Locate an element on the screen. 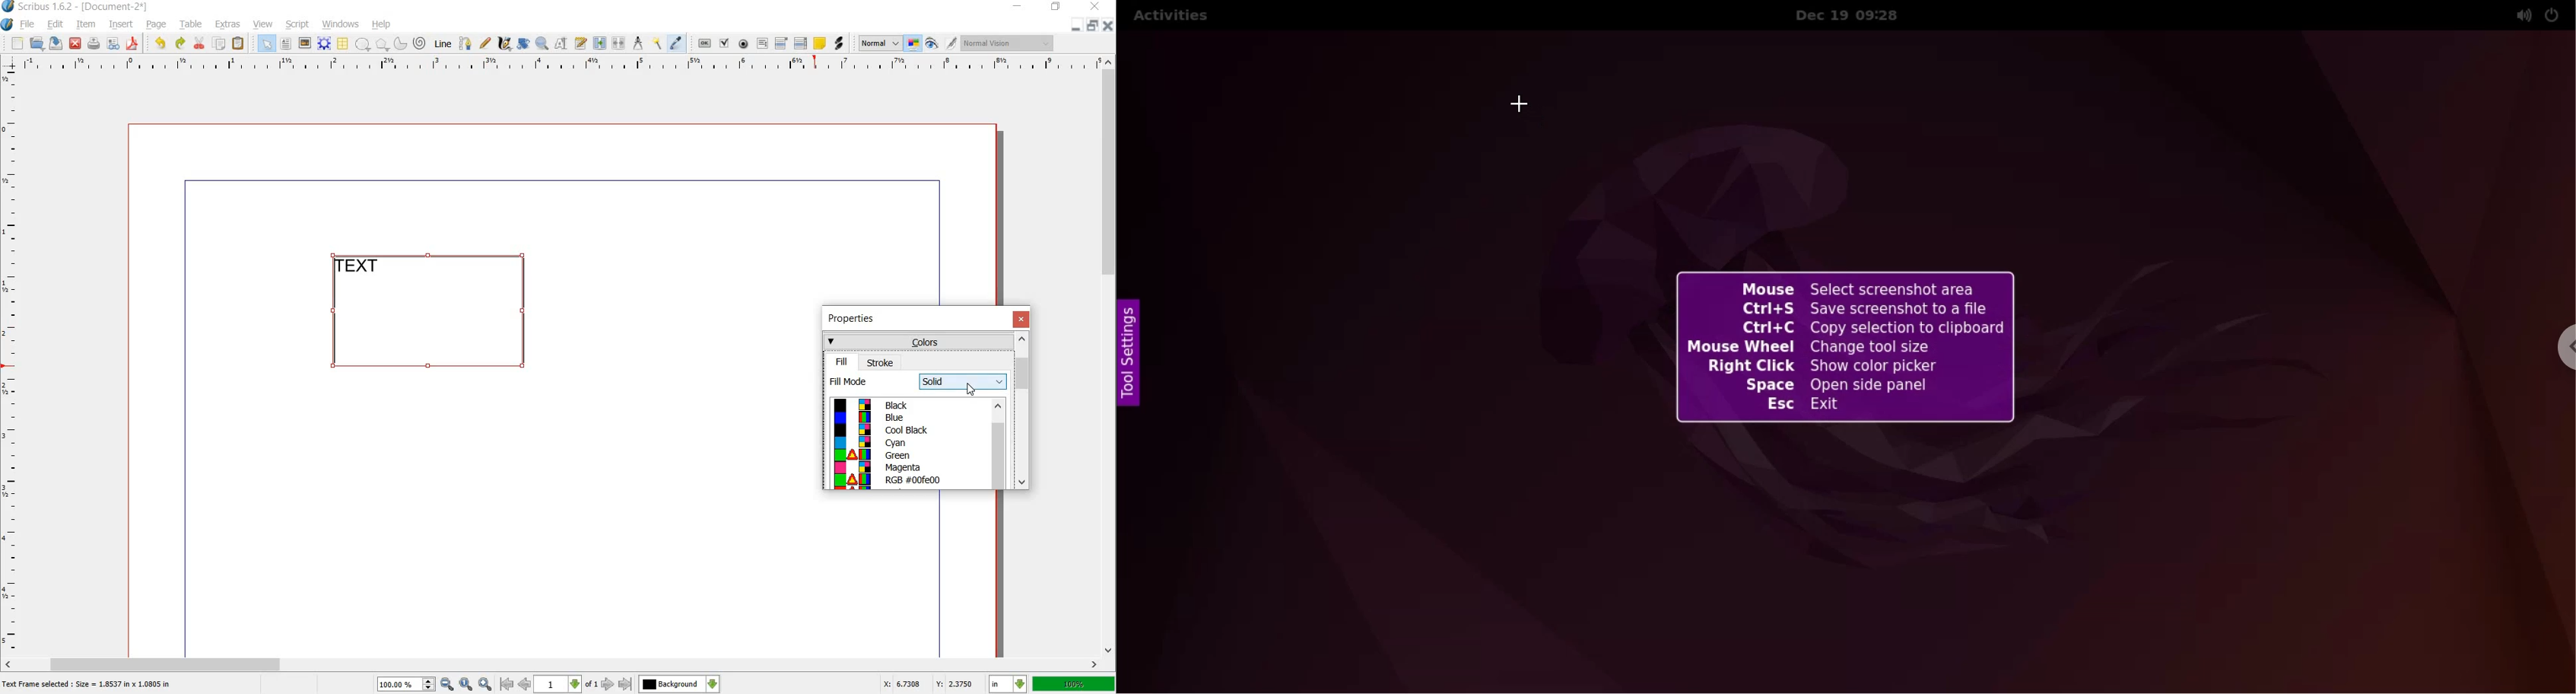 The height and width of the screenshot is (700, 2576). redo is located at coordinates (180, 44).